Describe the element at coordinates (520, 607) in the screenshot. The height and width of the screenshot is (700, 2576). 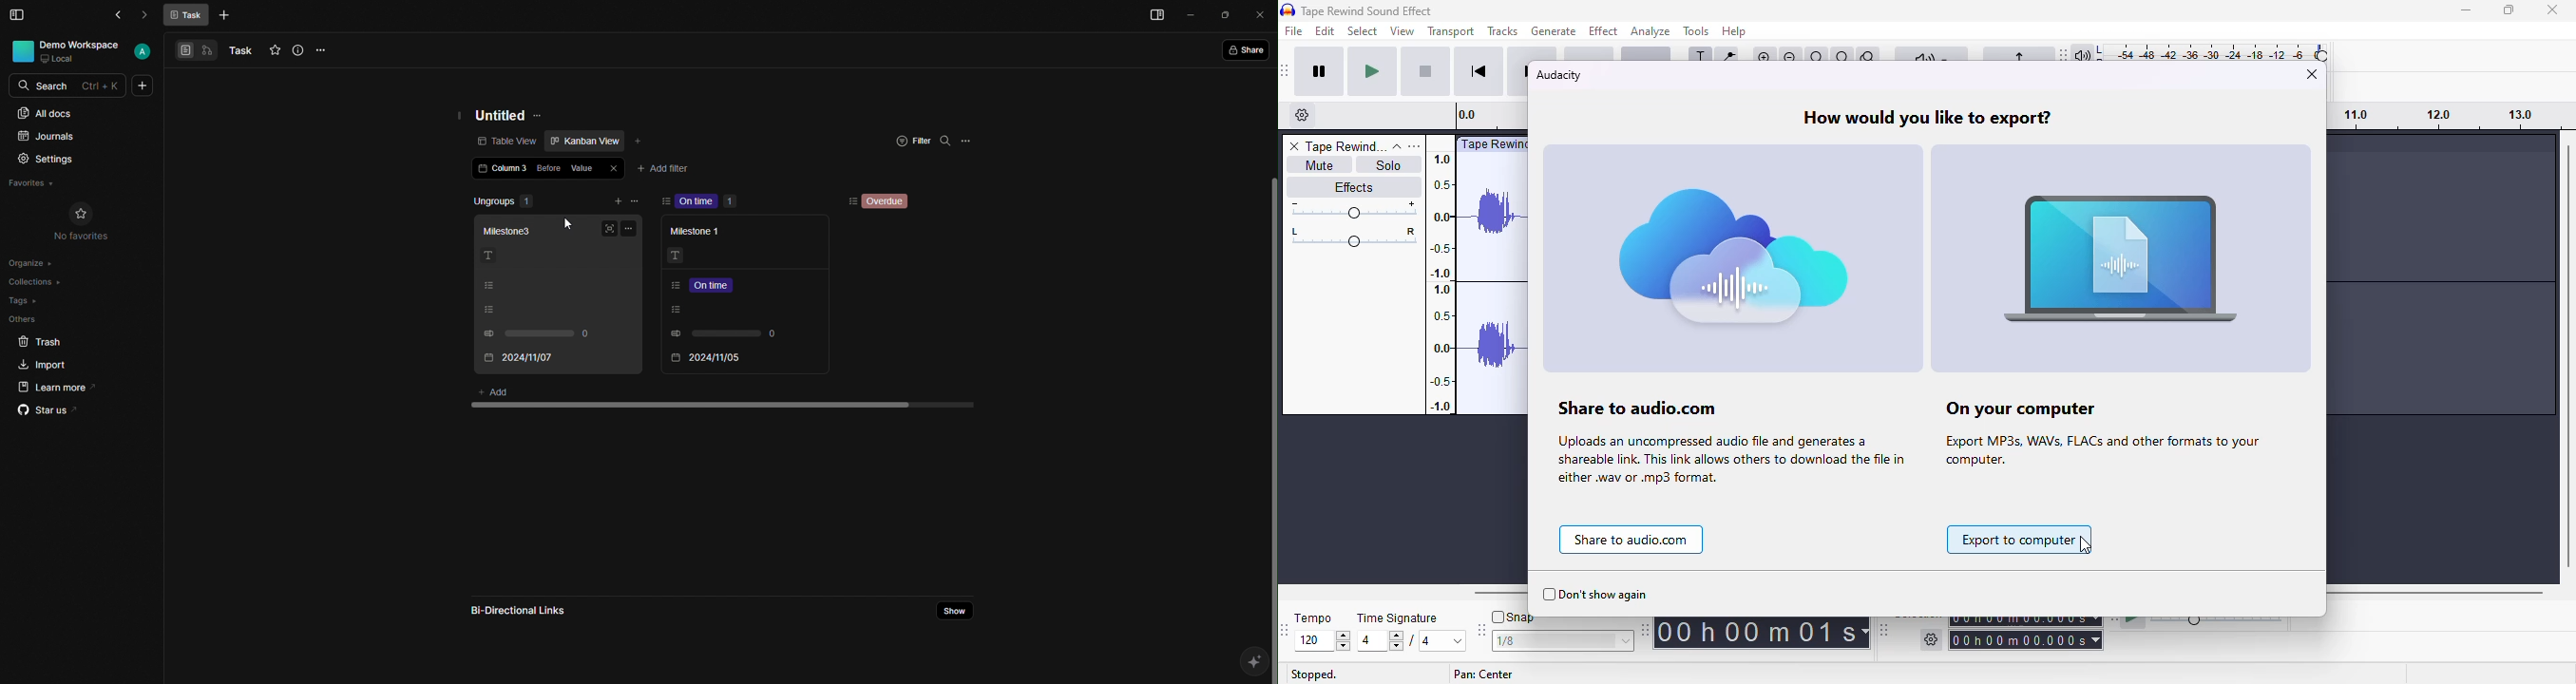
I see `Bi-directional links` at that location.